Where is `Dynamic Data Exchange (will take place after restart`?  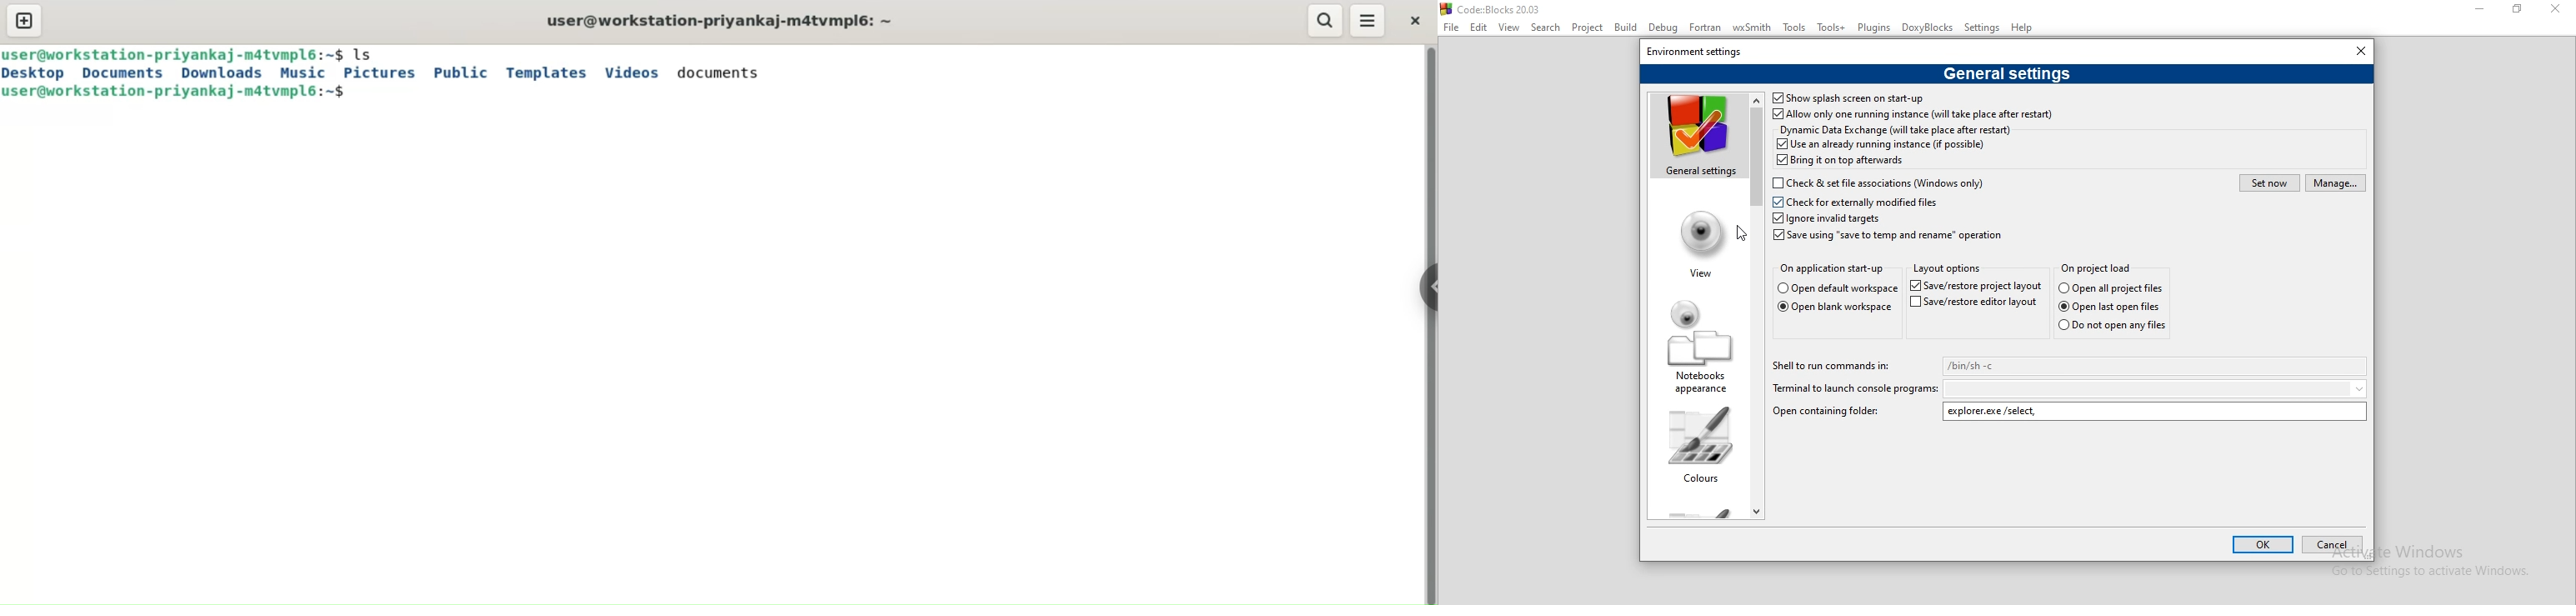 Dynamic Data Exchange (will take place after restart is located at coordinates (1893, 131).